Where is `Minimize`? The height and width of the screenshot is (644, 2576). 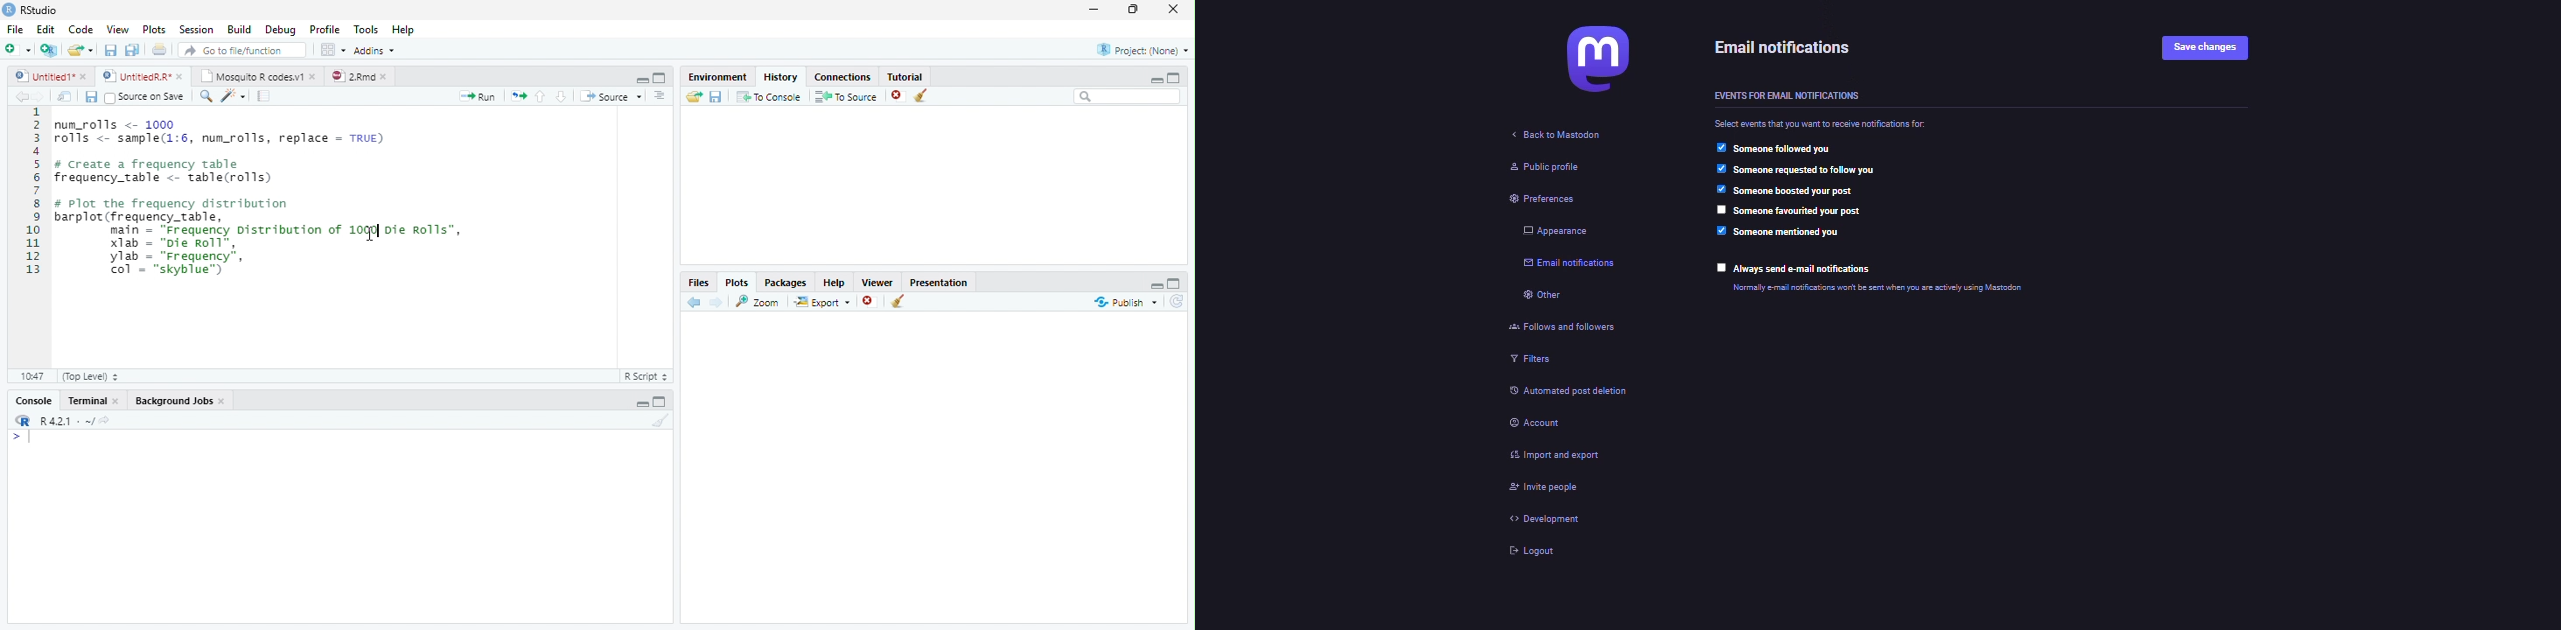
Minimize is located at coordinates (1095, 10).